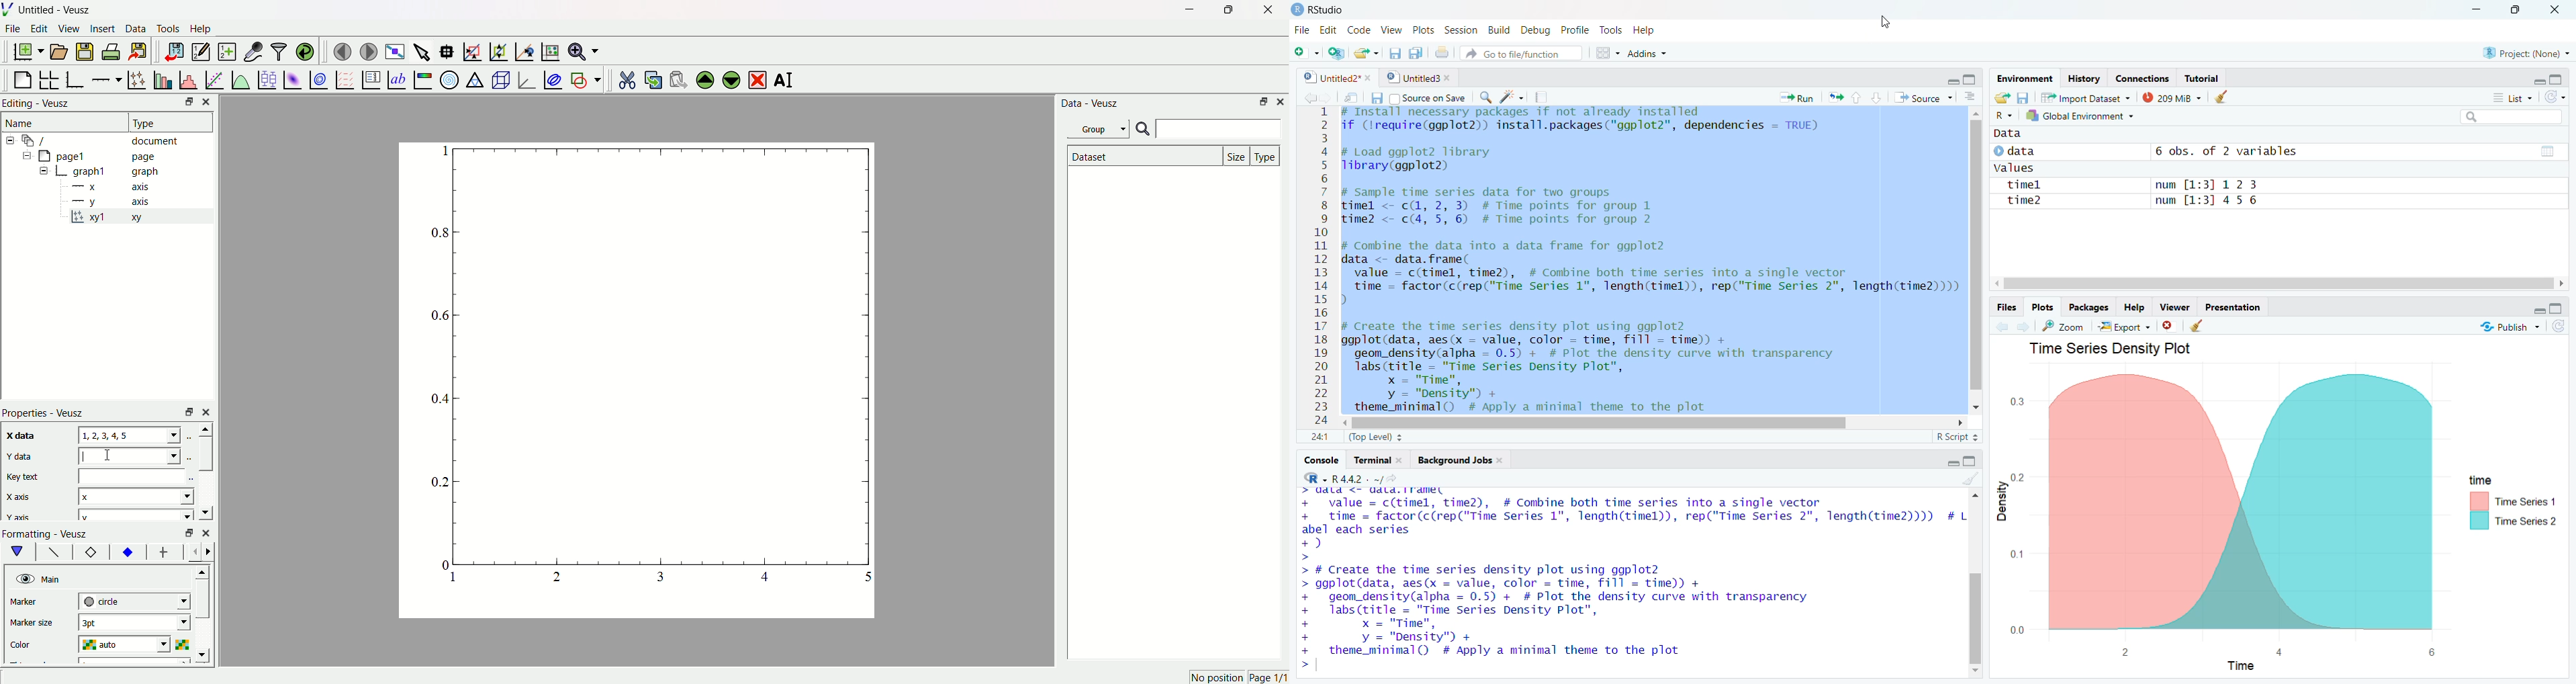  I want to click on pagel1 page, so click(107, 156).